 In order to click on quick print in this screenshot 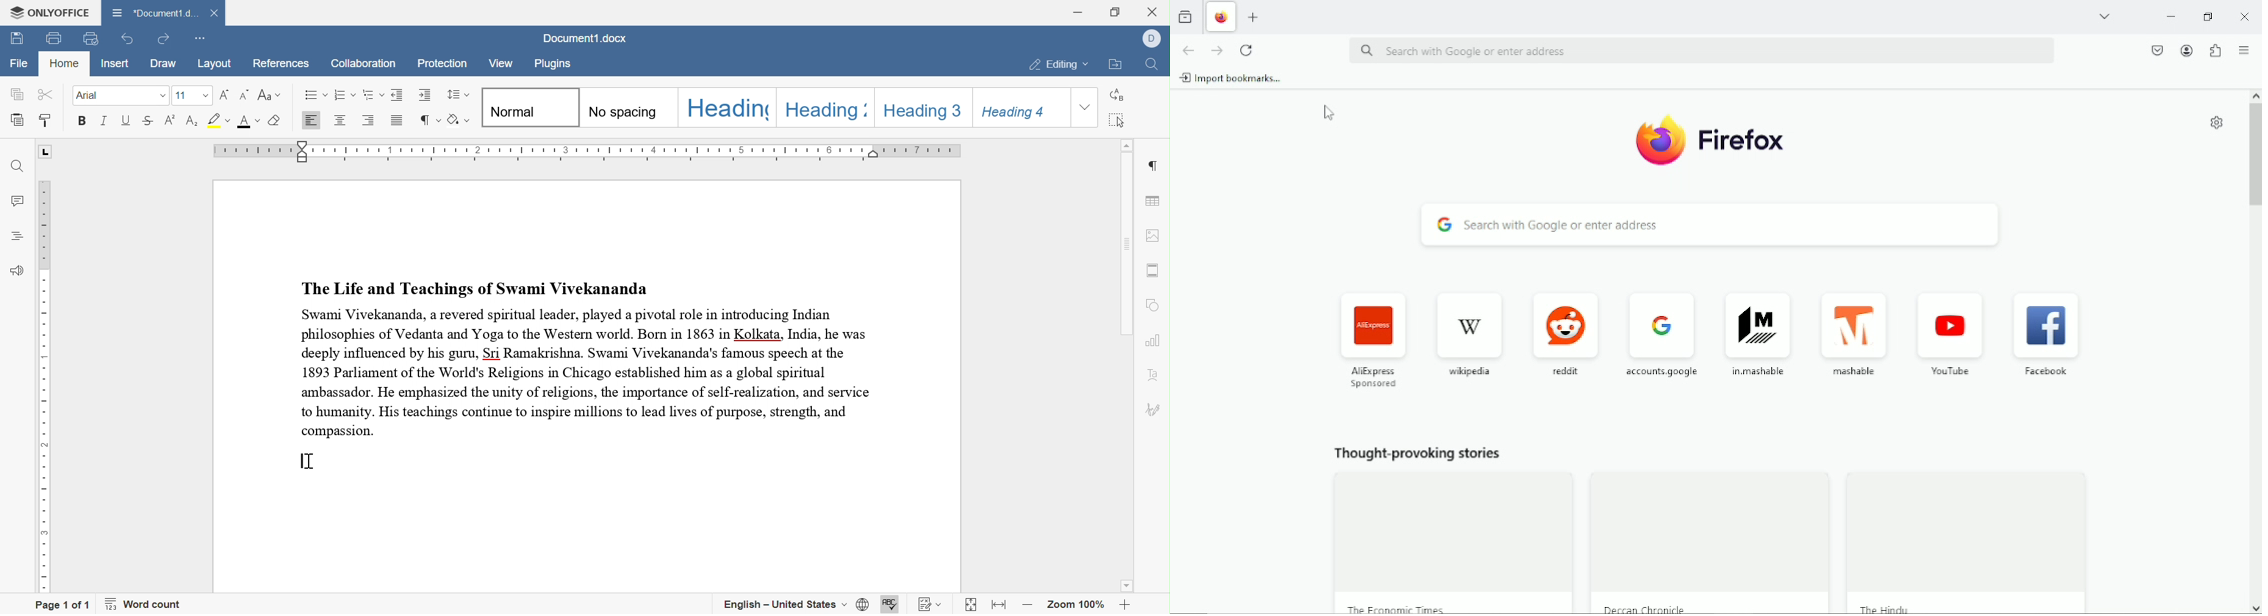, I will do `click(87, 38)`.